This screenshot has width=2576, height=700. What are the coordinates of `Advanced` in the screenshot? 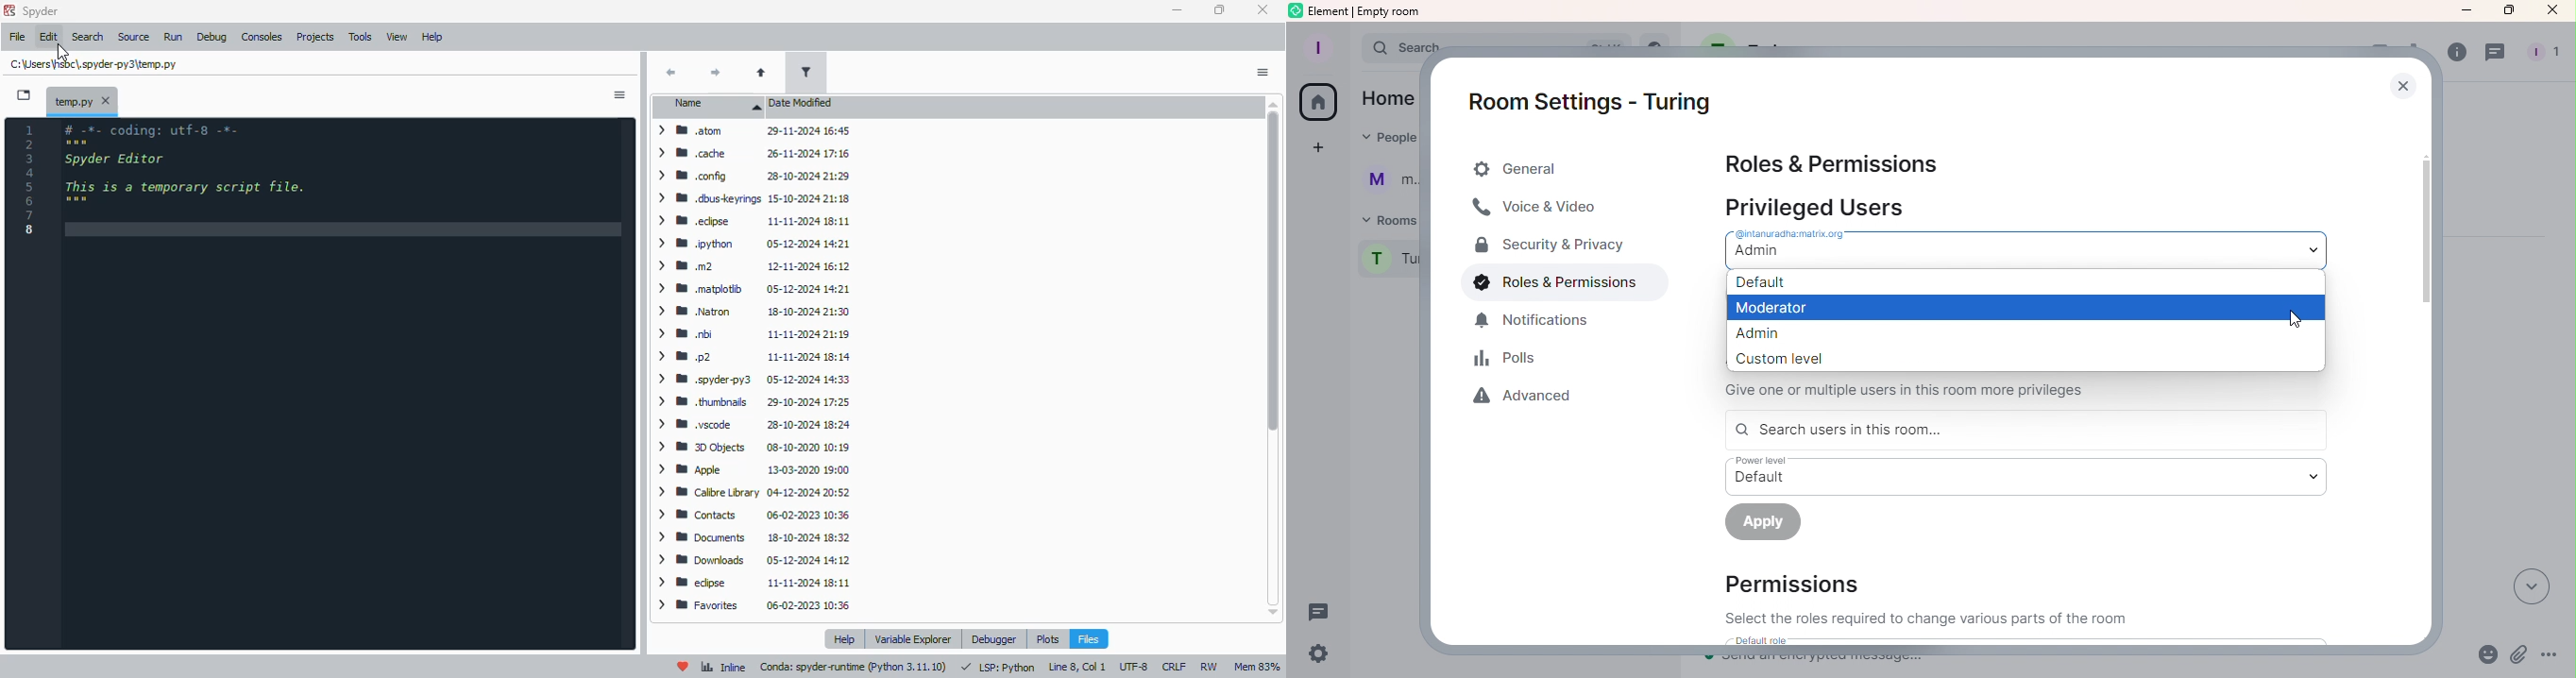 It's located at (1527, 399).